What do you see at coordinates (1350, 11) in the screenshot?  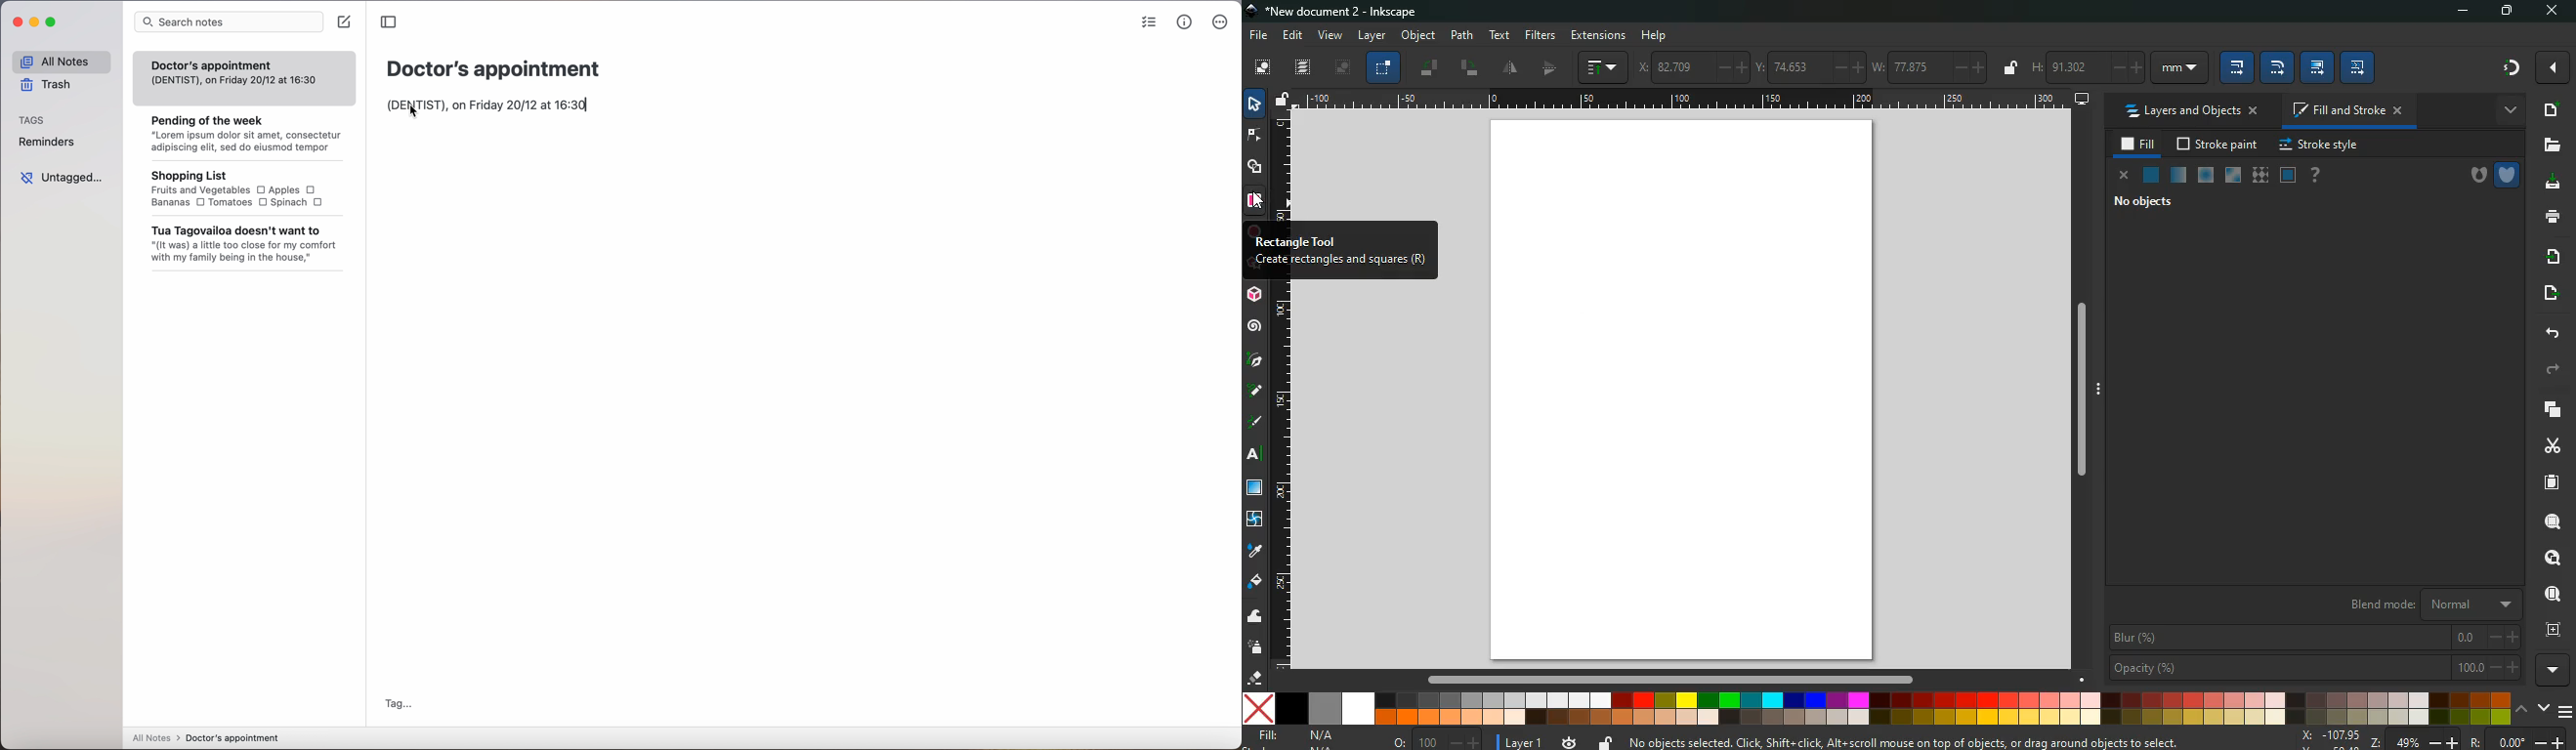 I see `inkscape` at bounding box center [1350, 11].